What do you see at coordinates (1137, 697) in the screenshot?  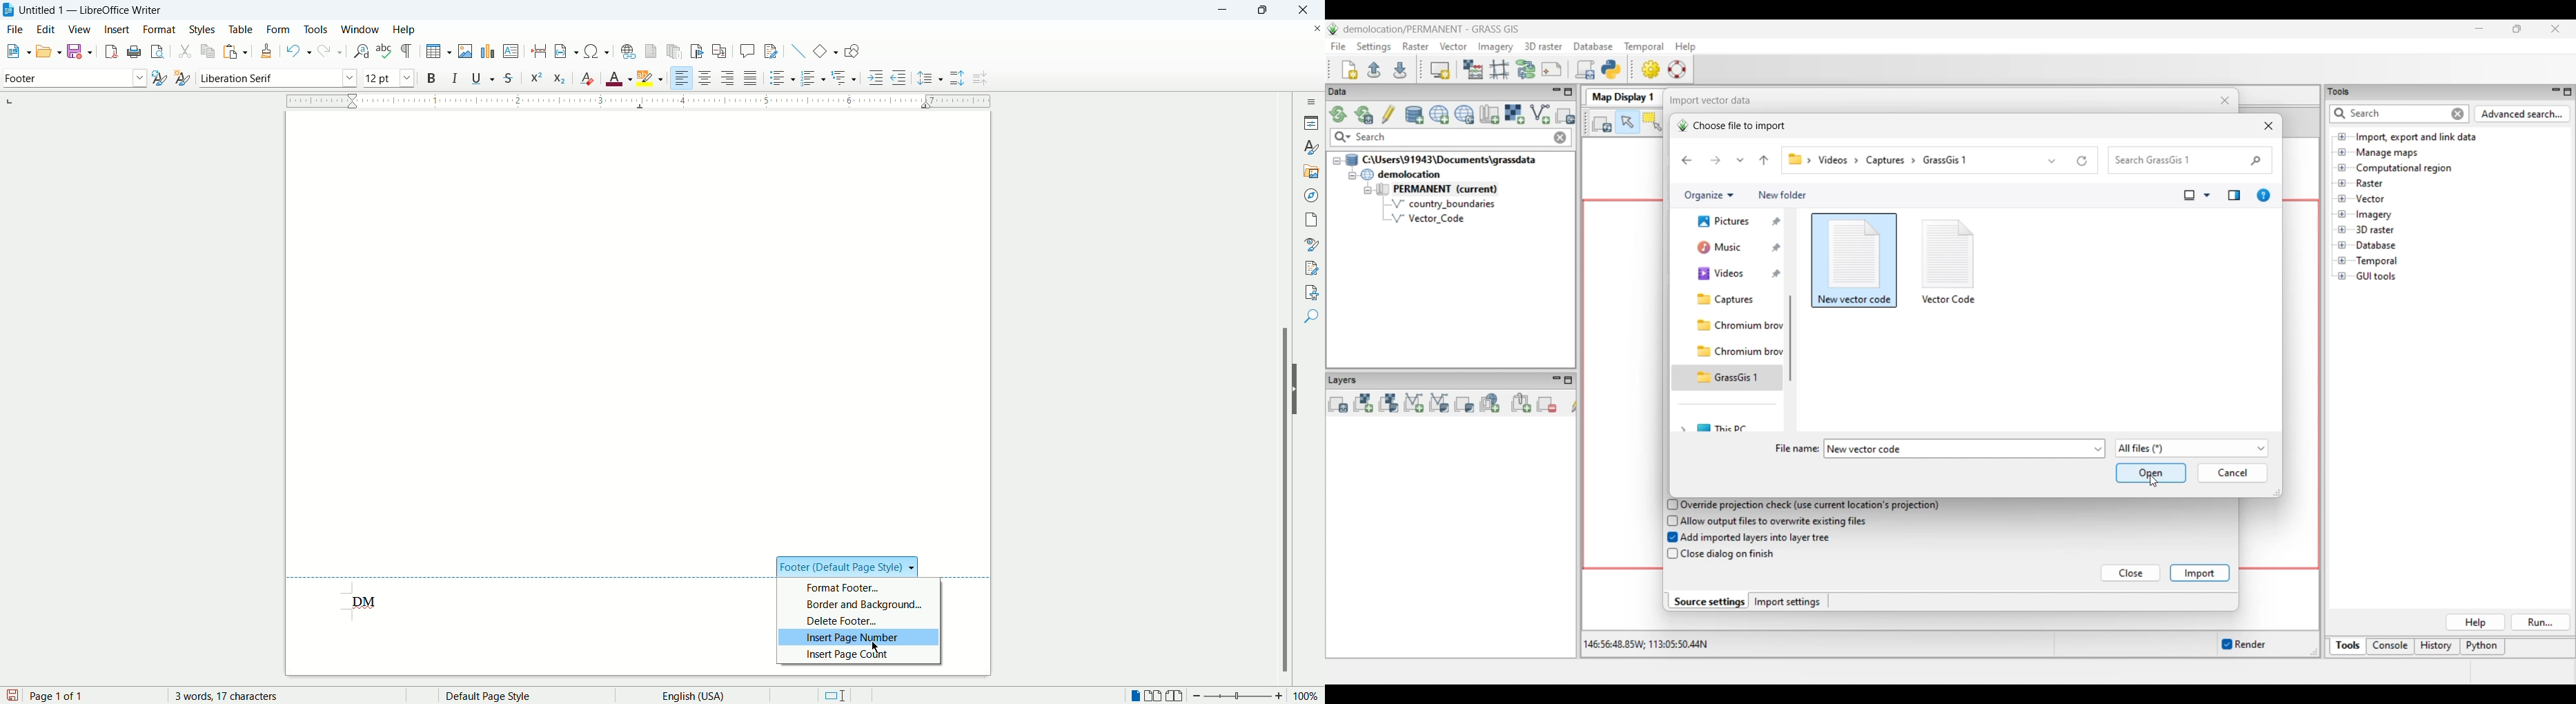 I see `single page view` at bounding box center [1137, 697].